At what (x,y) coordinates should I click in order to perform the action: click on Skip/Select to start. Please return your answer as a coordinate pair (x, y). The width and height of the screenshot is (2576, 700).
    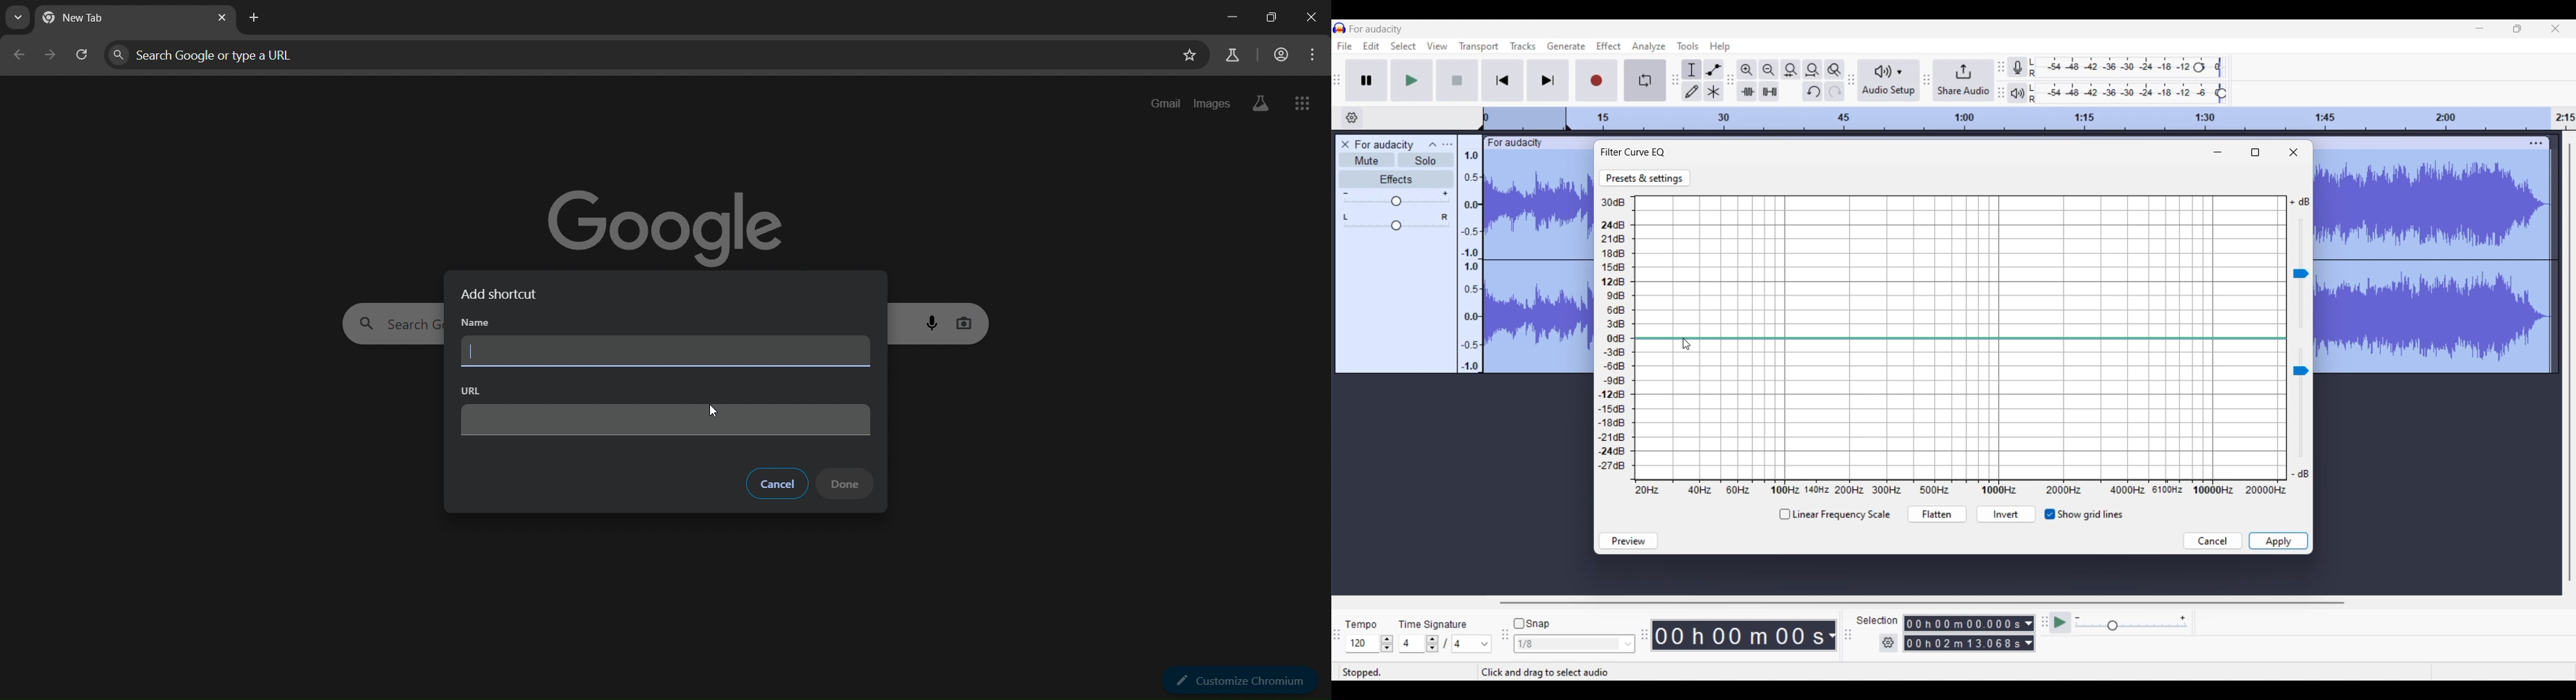
    Looking at the image, I should click on (1503, 80).